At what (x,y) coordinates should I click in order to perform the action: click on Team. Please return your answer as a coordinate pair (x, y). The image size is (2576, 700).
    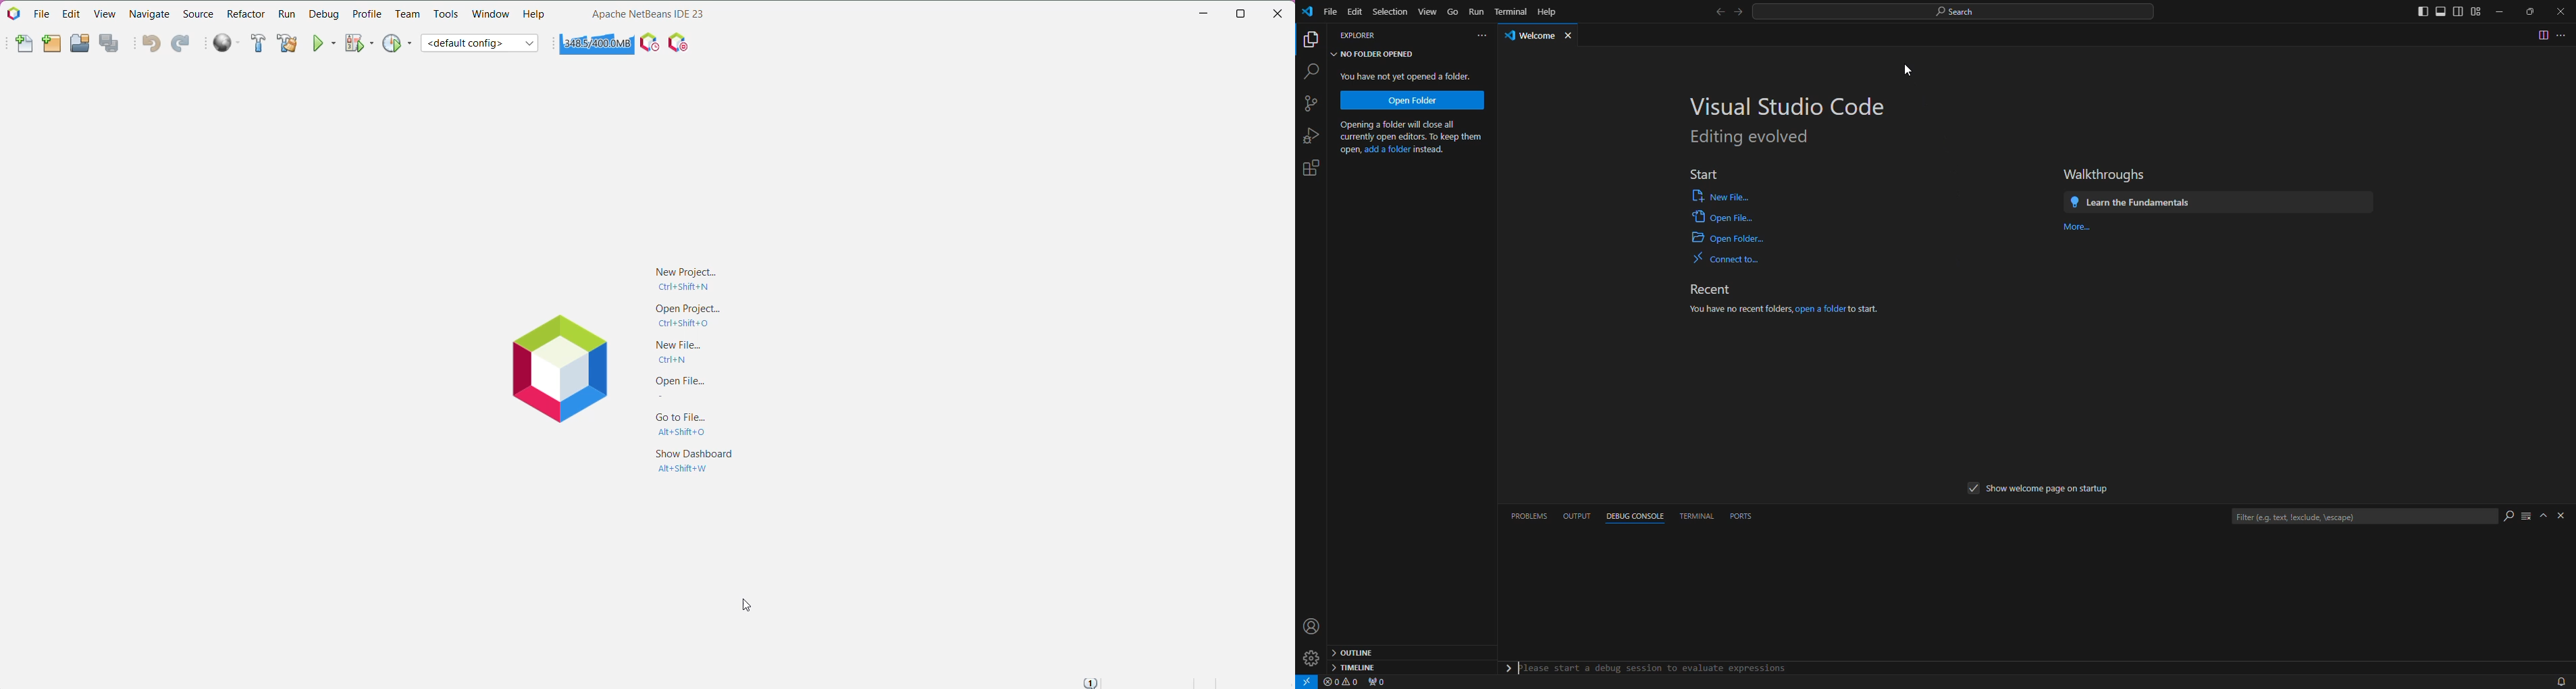
    Looking at the image, I should click on (407, 14).